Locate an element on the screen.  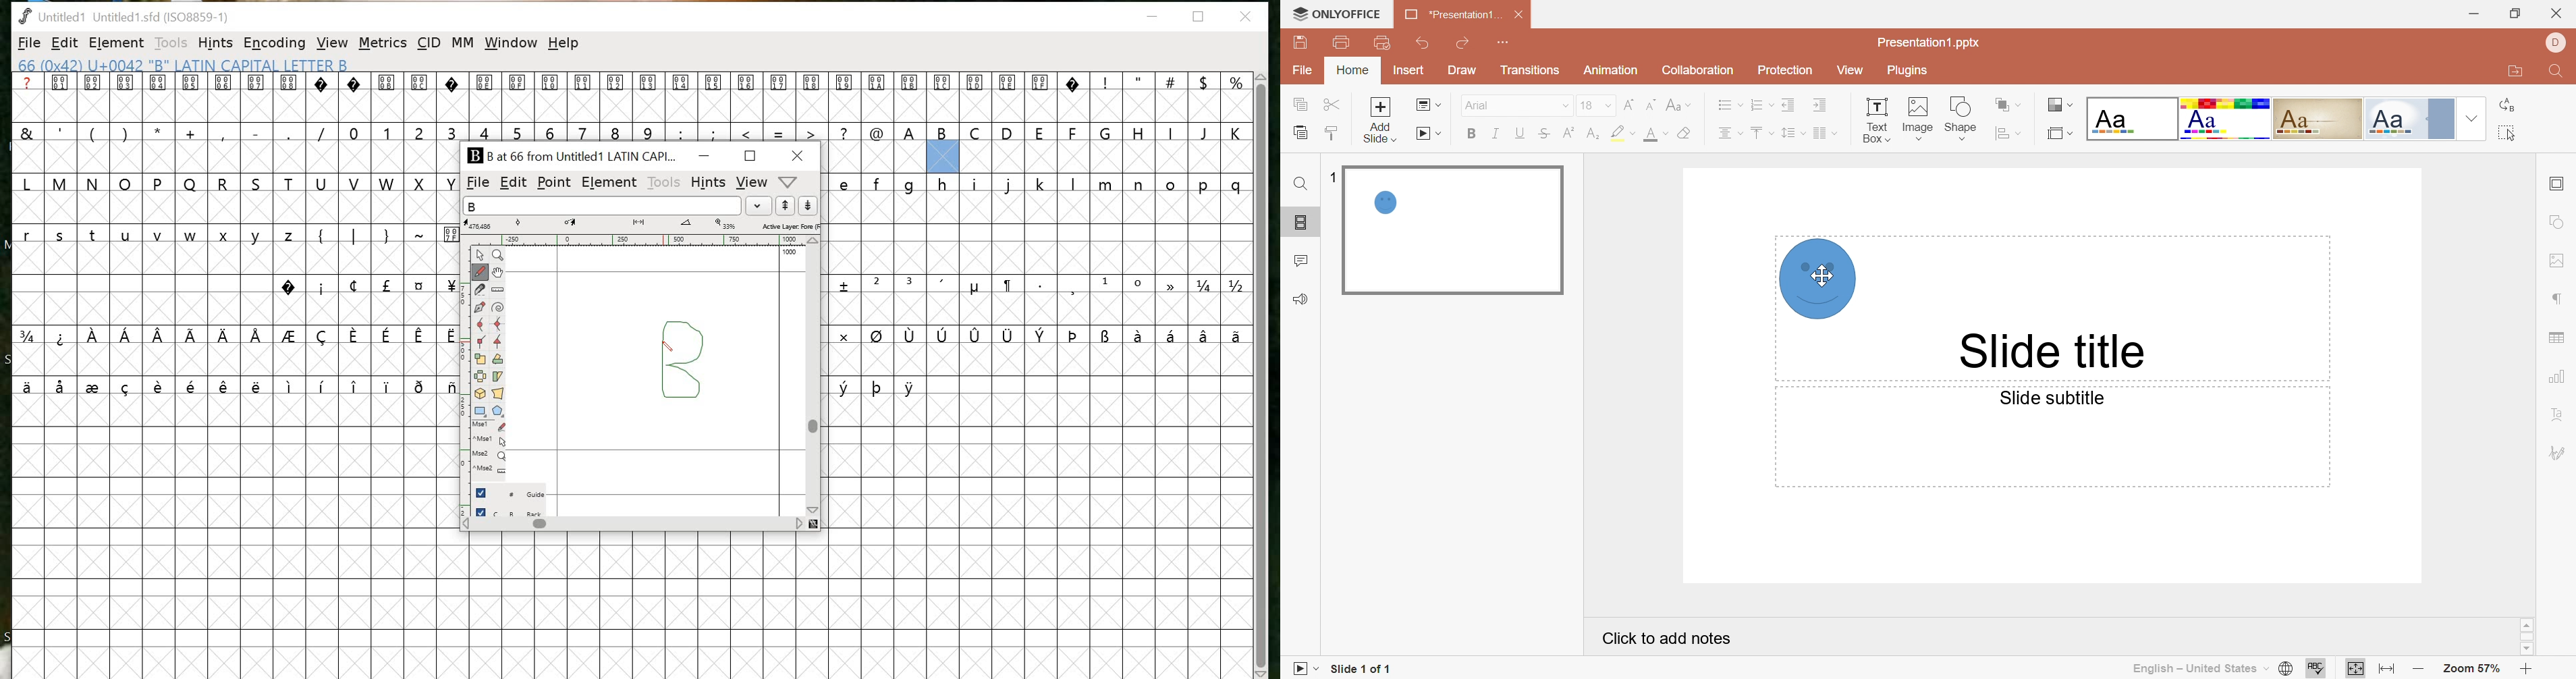
back layer is located at coordinates (511, 511).